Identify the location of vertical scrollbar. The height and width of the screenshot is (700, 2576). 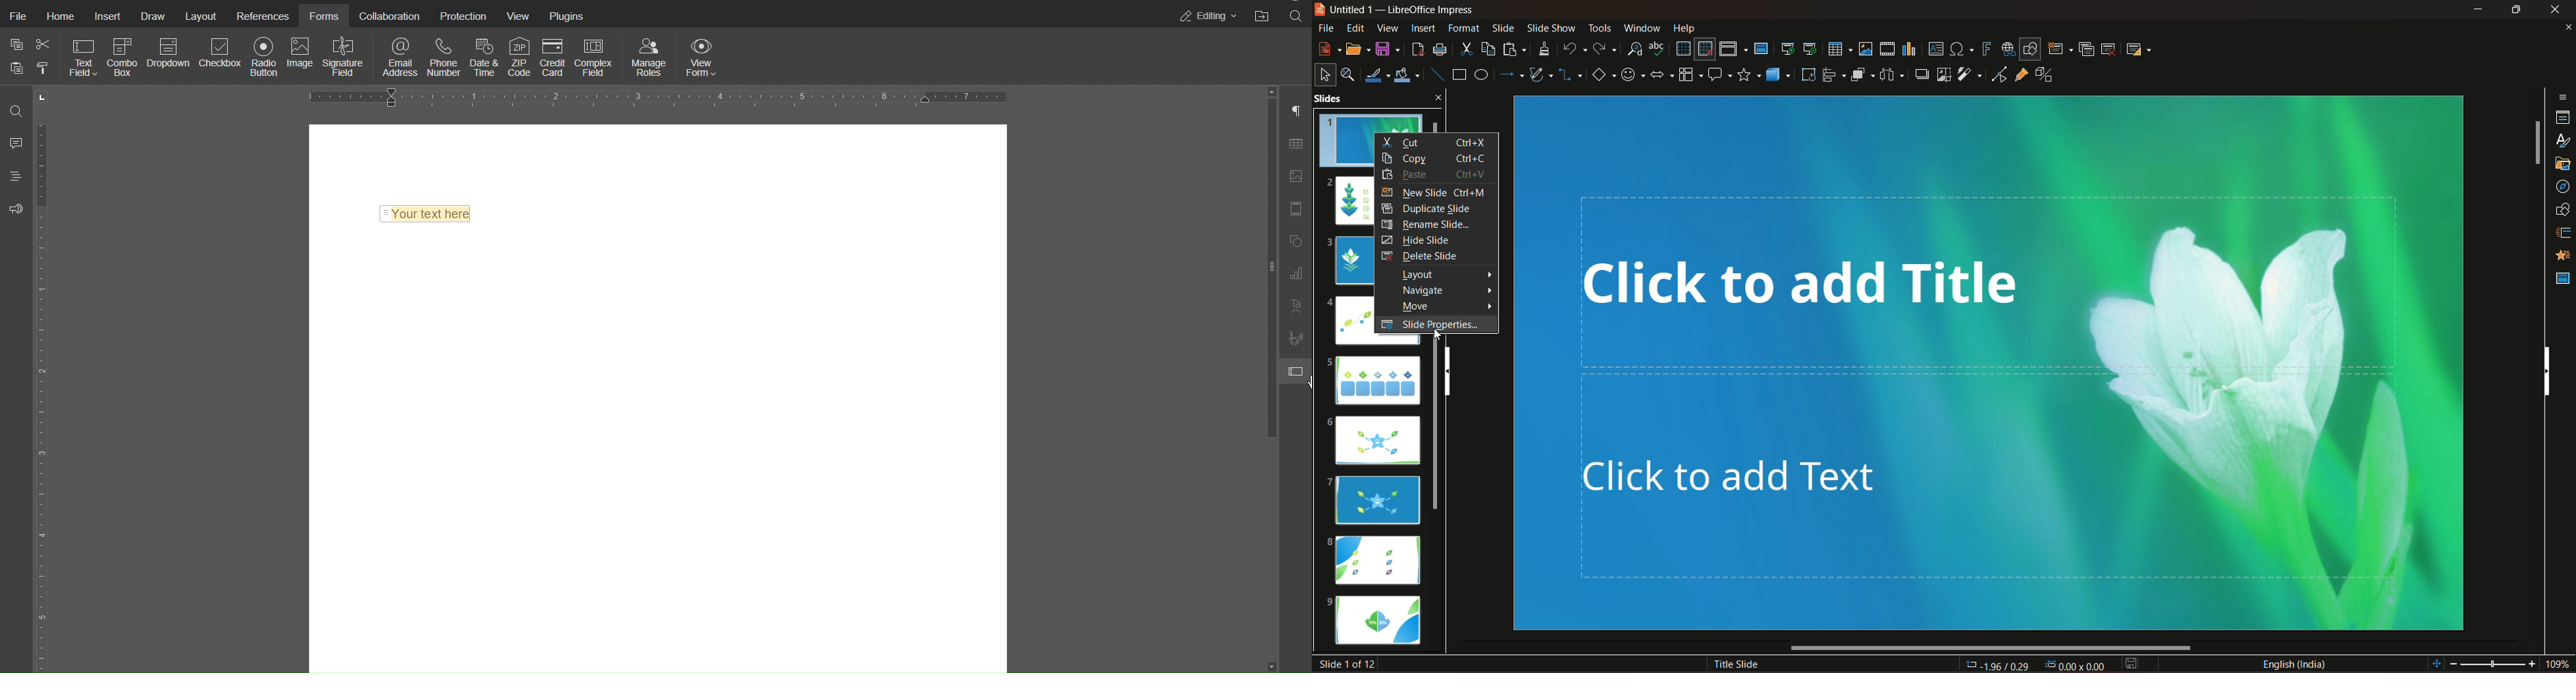
(2547, 369).